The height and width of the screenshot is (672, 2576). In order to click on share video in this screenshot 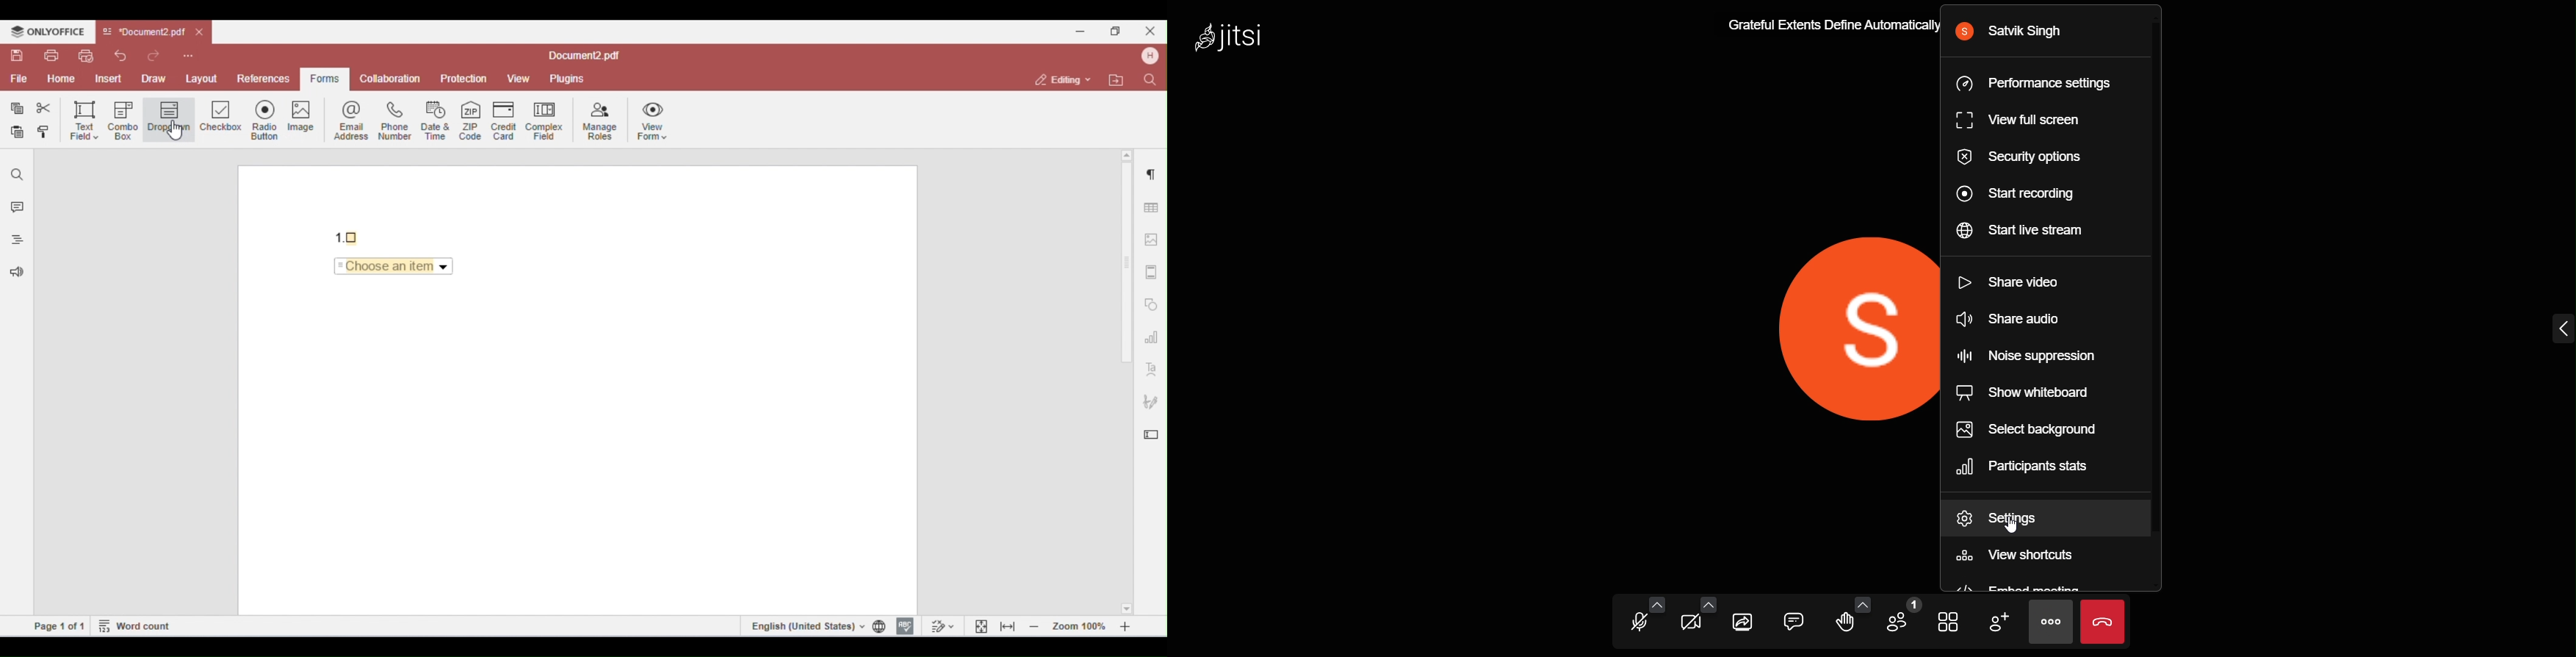, I will do `click(2017, 285)`.